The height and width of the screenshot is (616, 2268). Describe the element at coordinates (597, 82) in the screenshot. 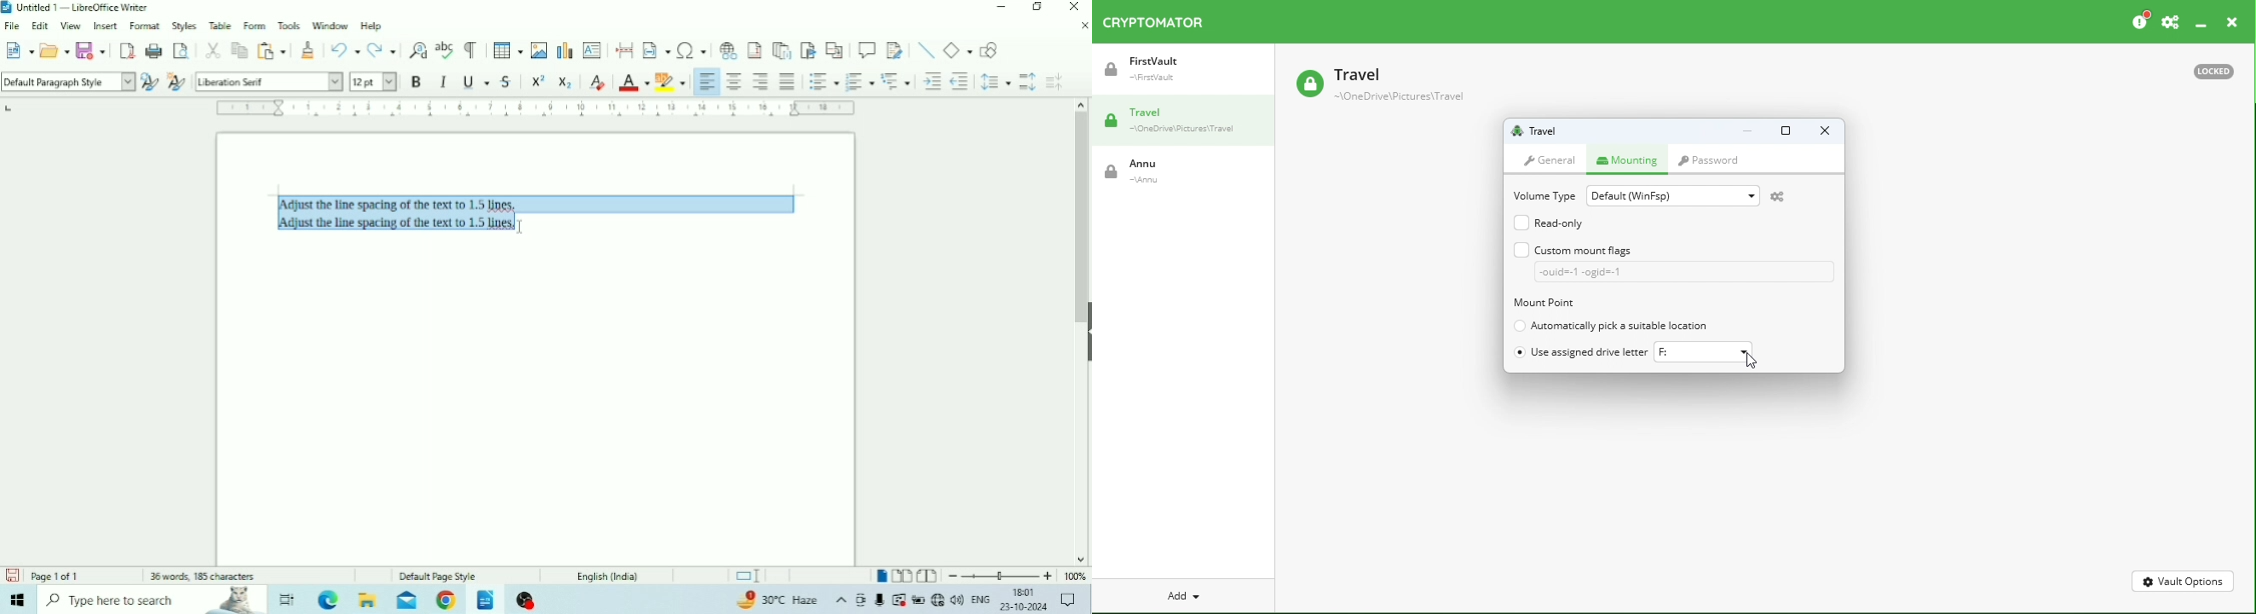

I see `Clear Direct Formatting` at that location.